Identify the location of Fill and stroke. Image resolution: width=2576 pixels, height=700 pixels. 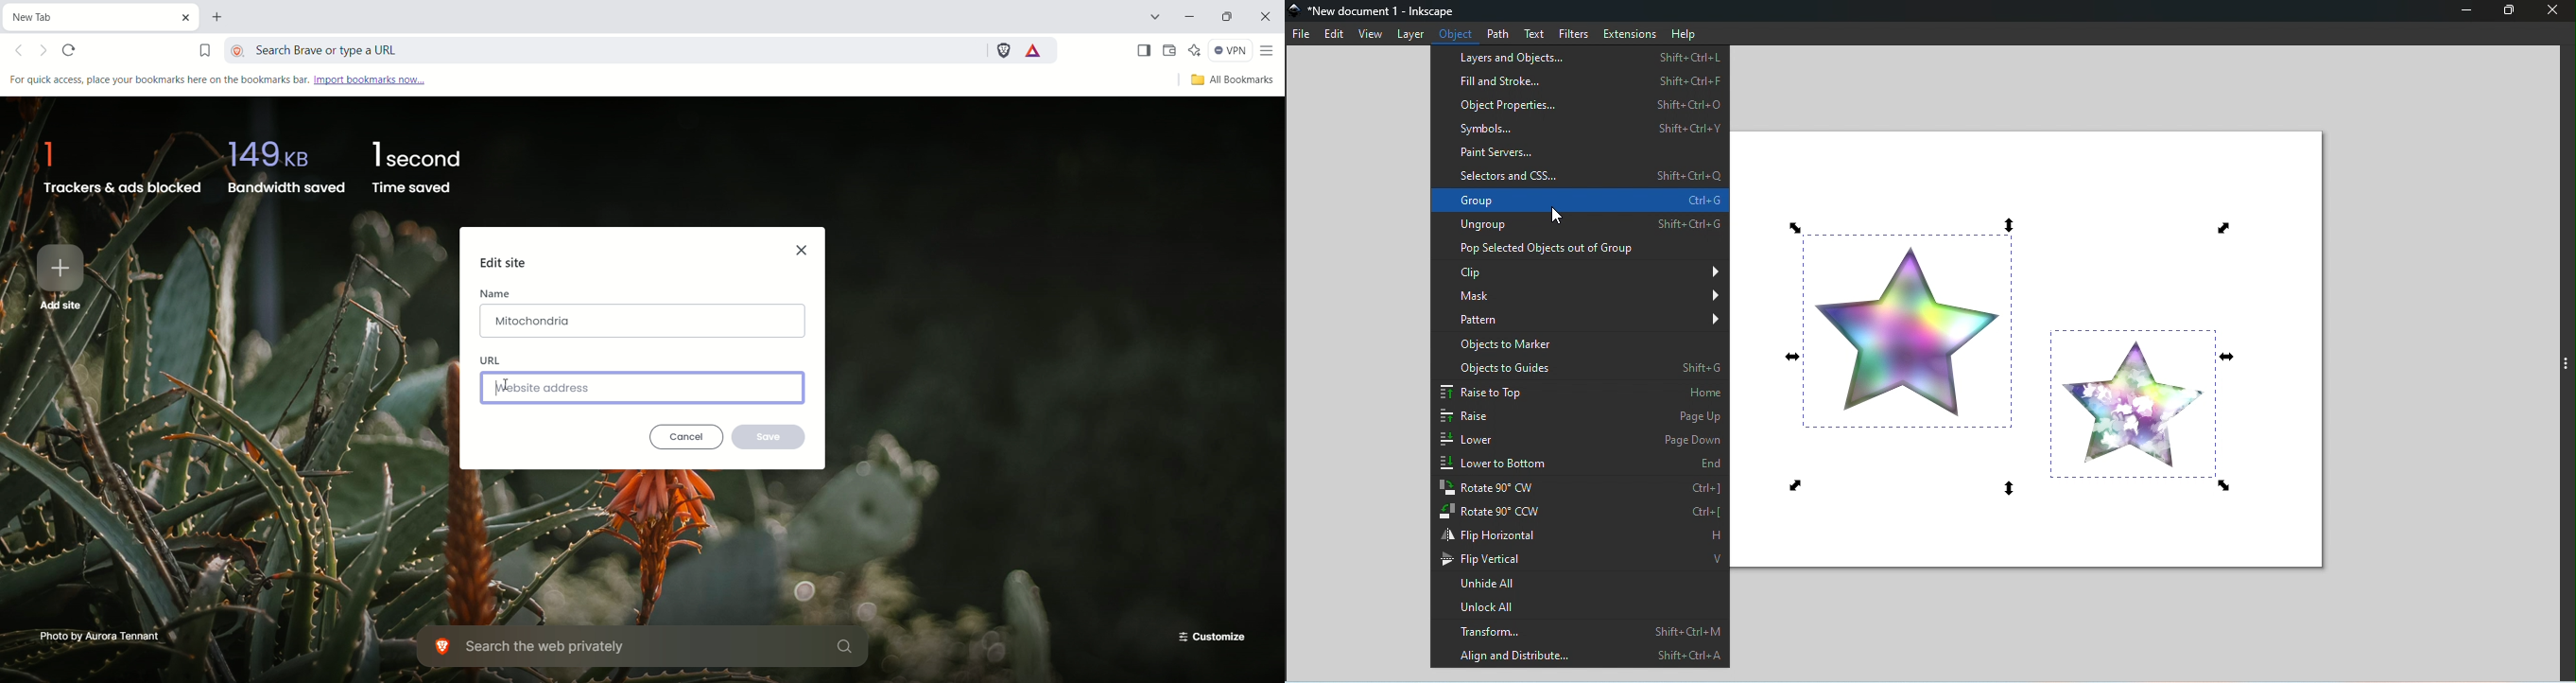
(1579, 83).